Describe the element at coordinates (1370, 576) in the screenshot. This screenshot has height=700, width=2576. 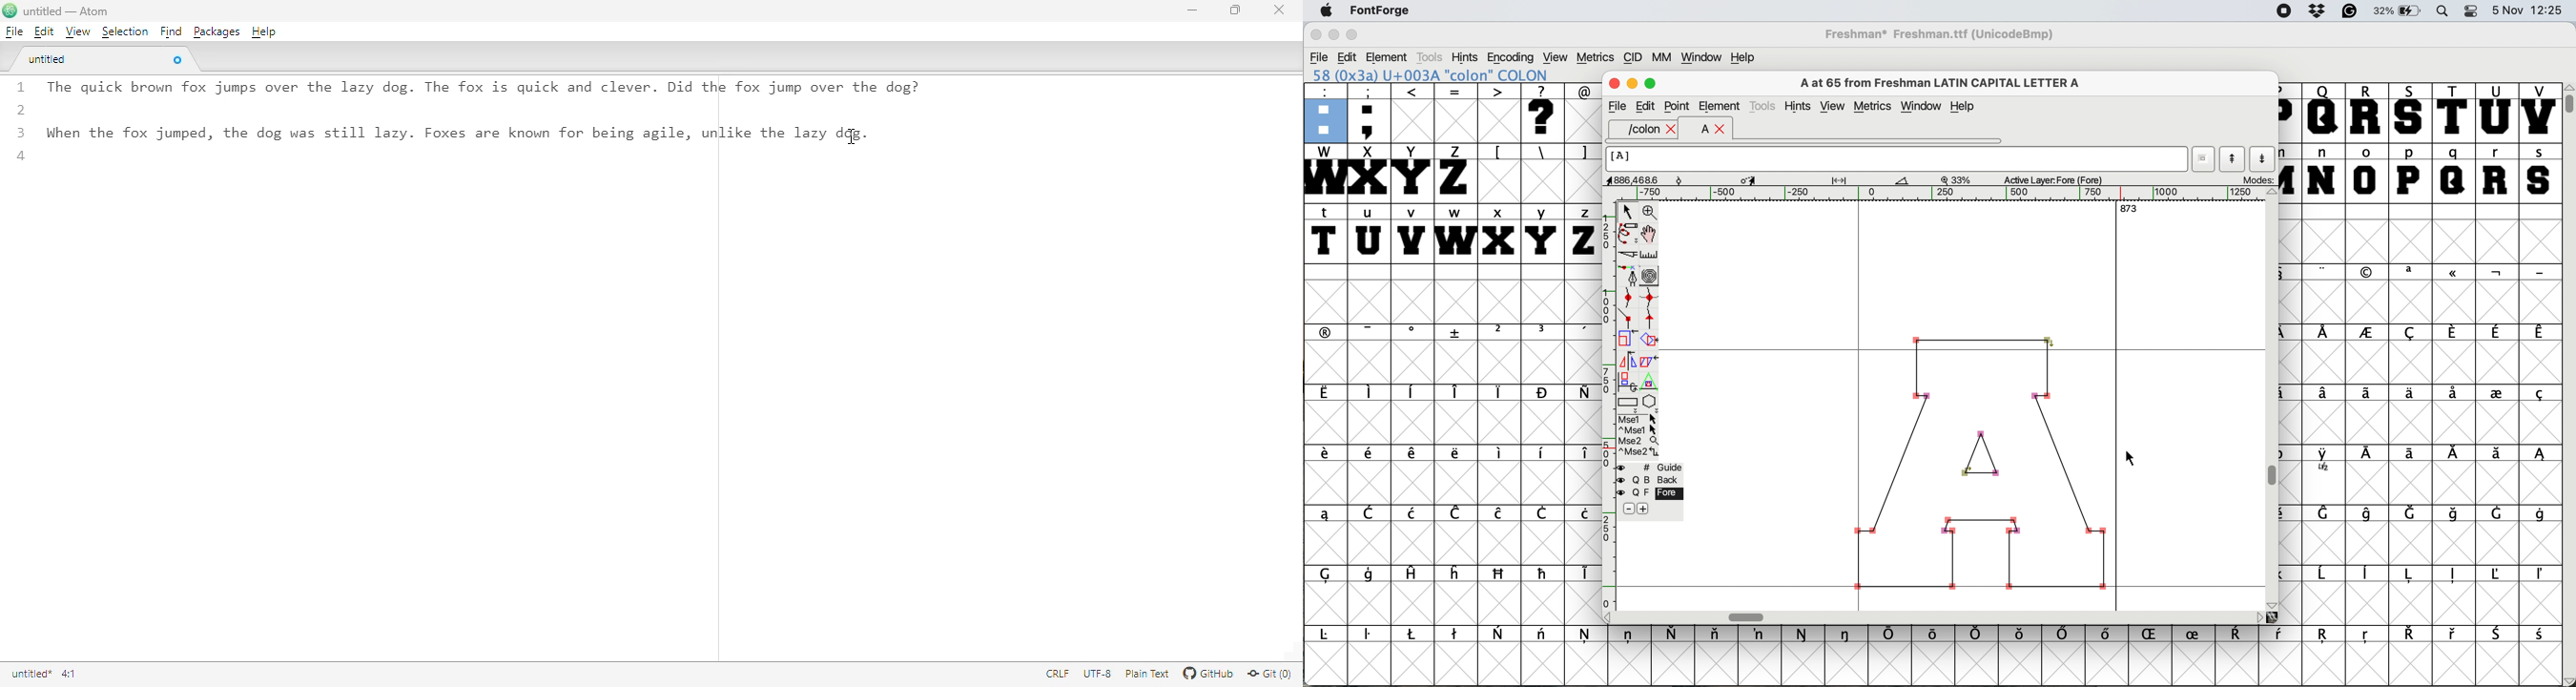
I see `symbol` at that location.